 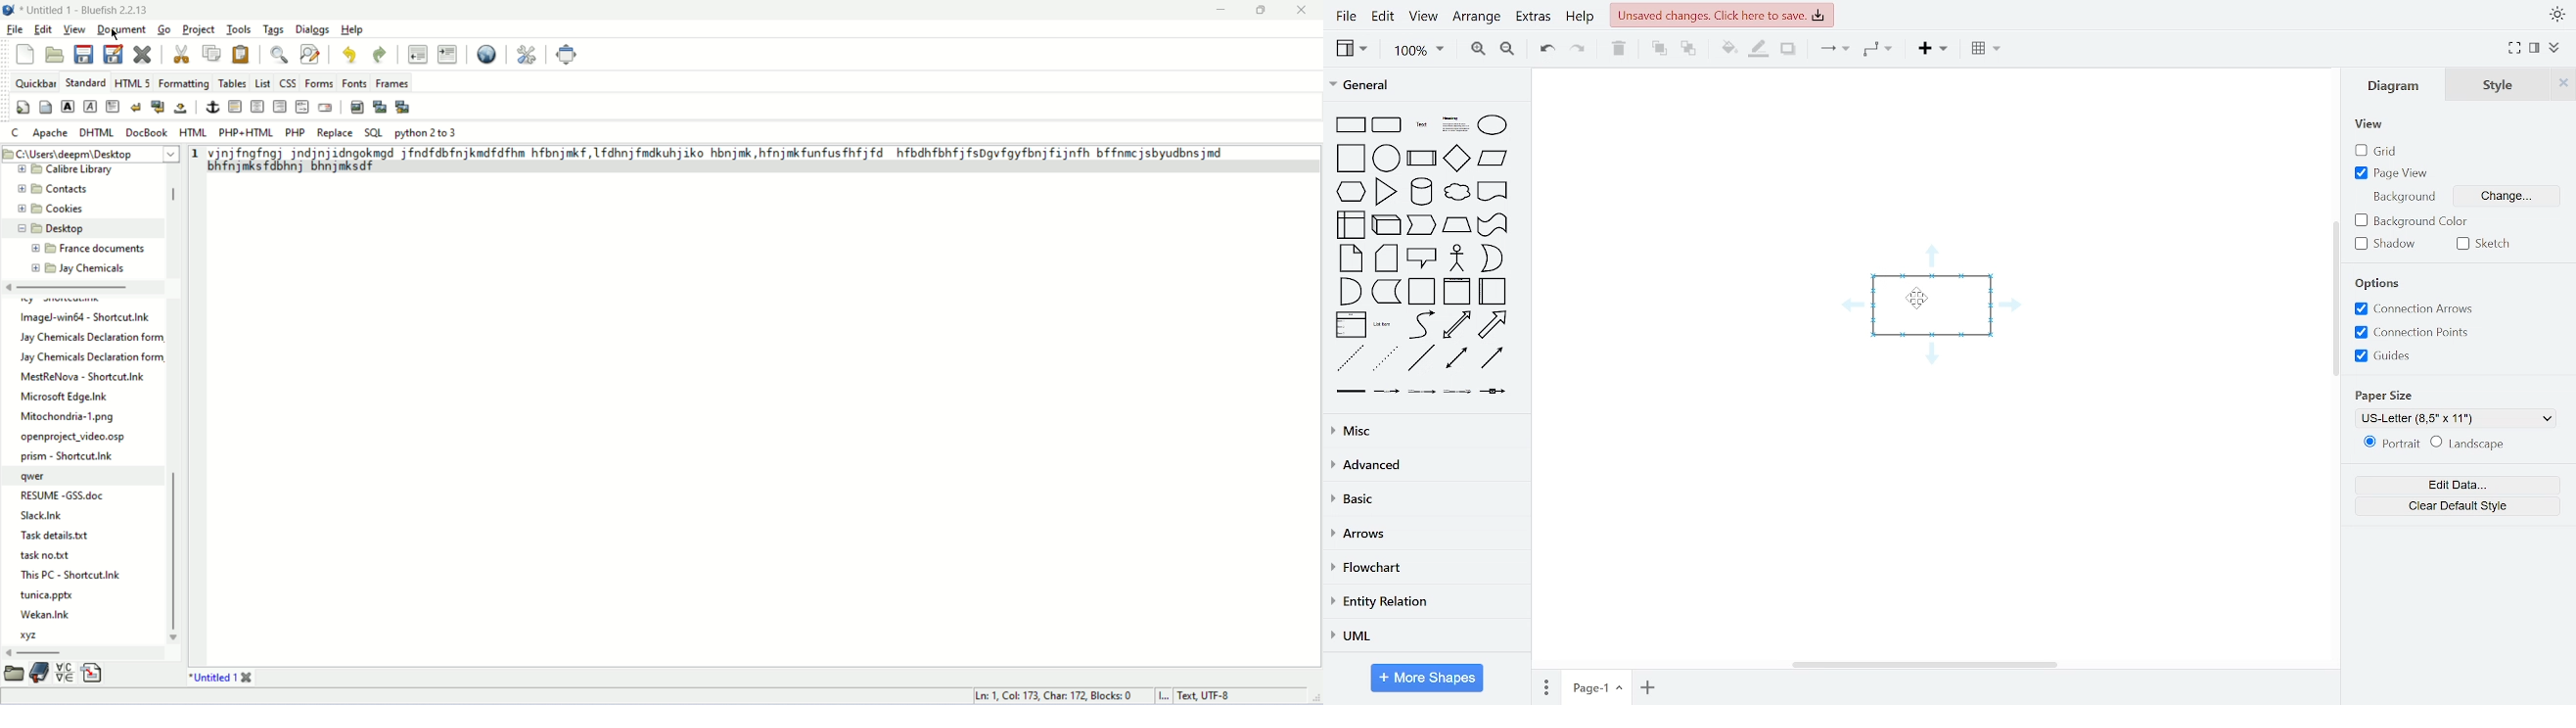 I want to click on charmap, so click(x=63, y=674).